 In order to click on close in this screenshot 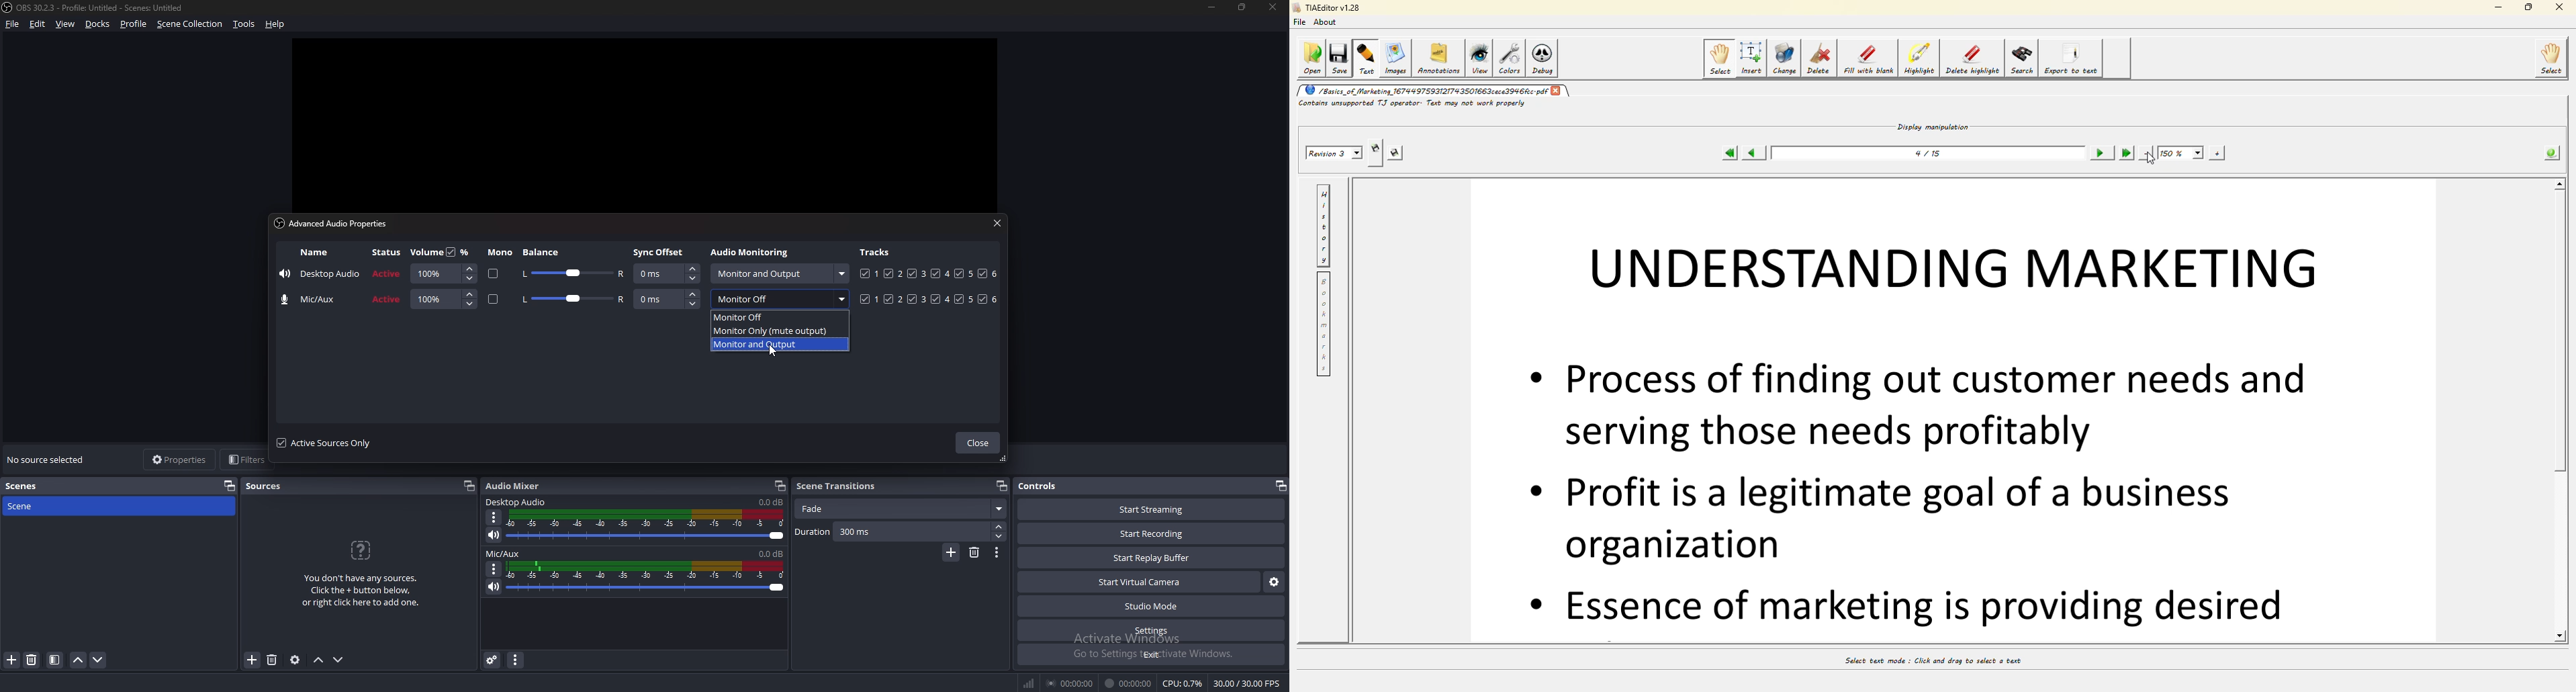, I will do `click(997, 224)`.